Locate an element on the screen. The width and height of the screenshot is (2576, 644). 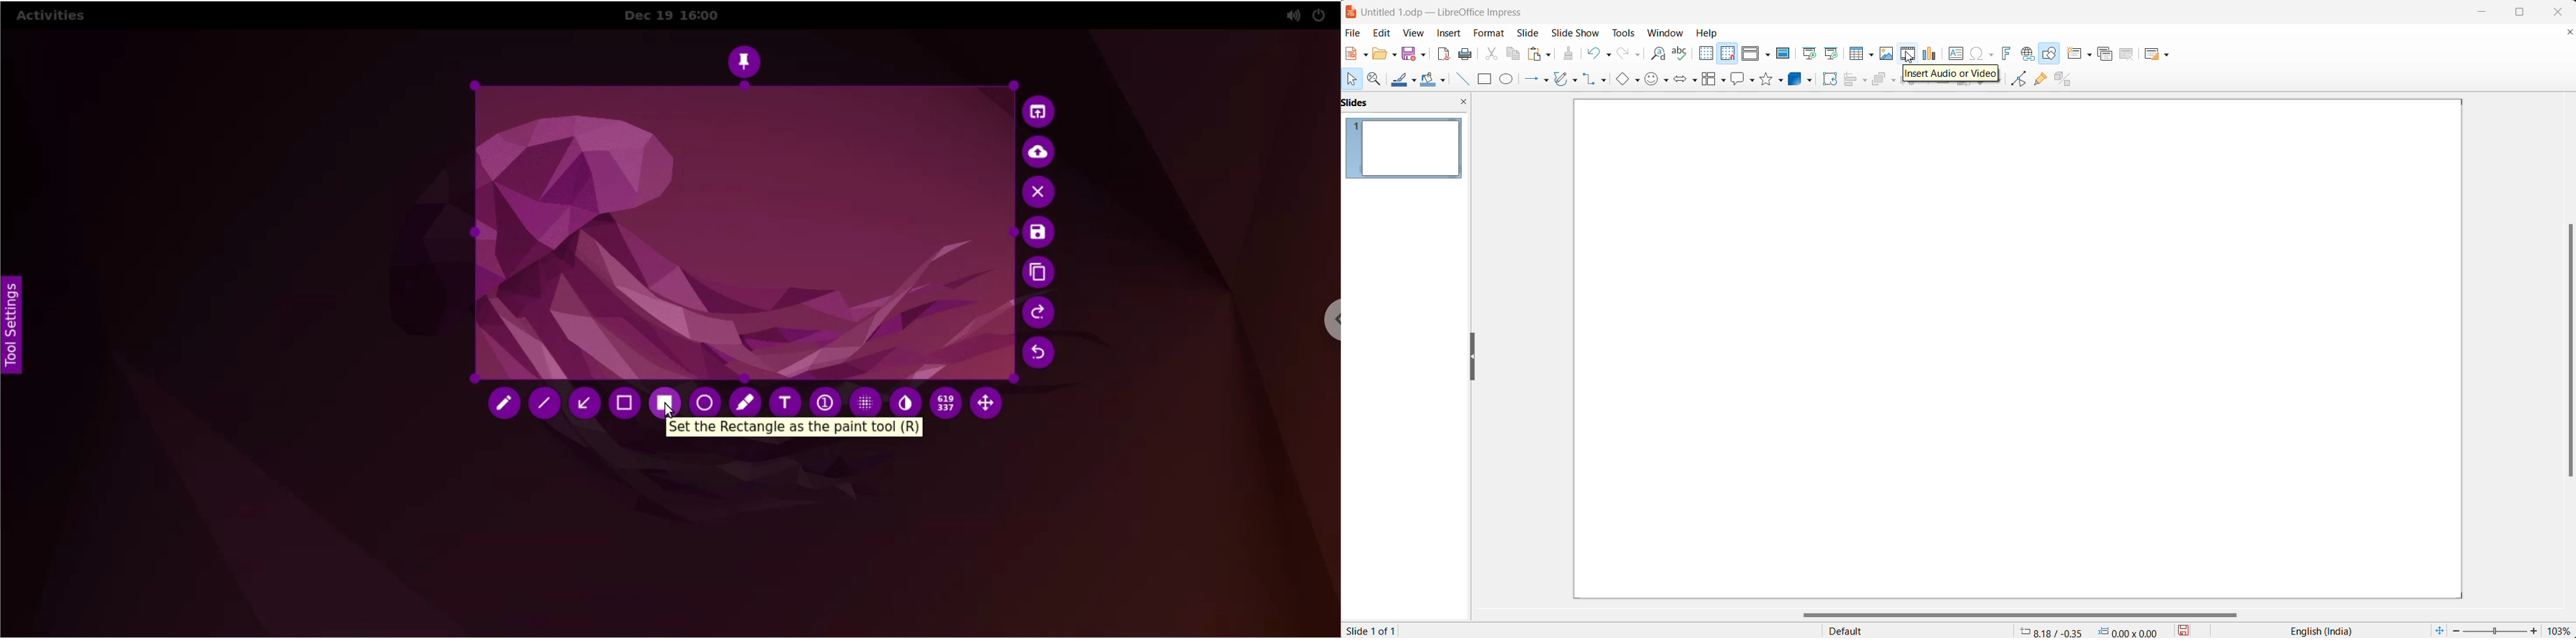
arrange is located at coordinates (1882, 81).